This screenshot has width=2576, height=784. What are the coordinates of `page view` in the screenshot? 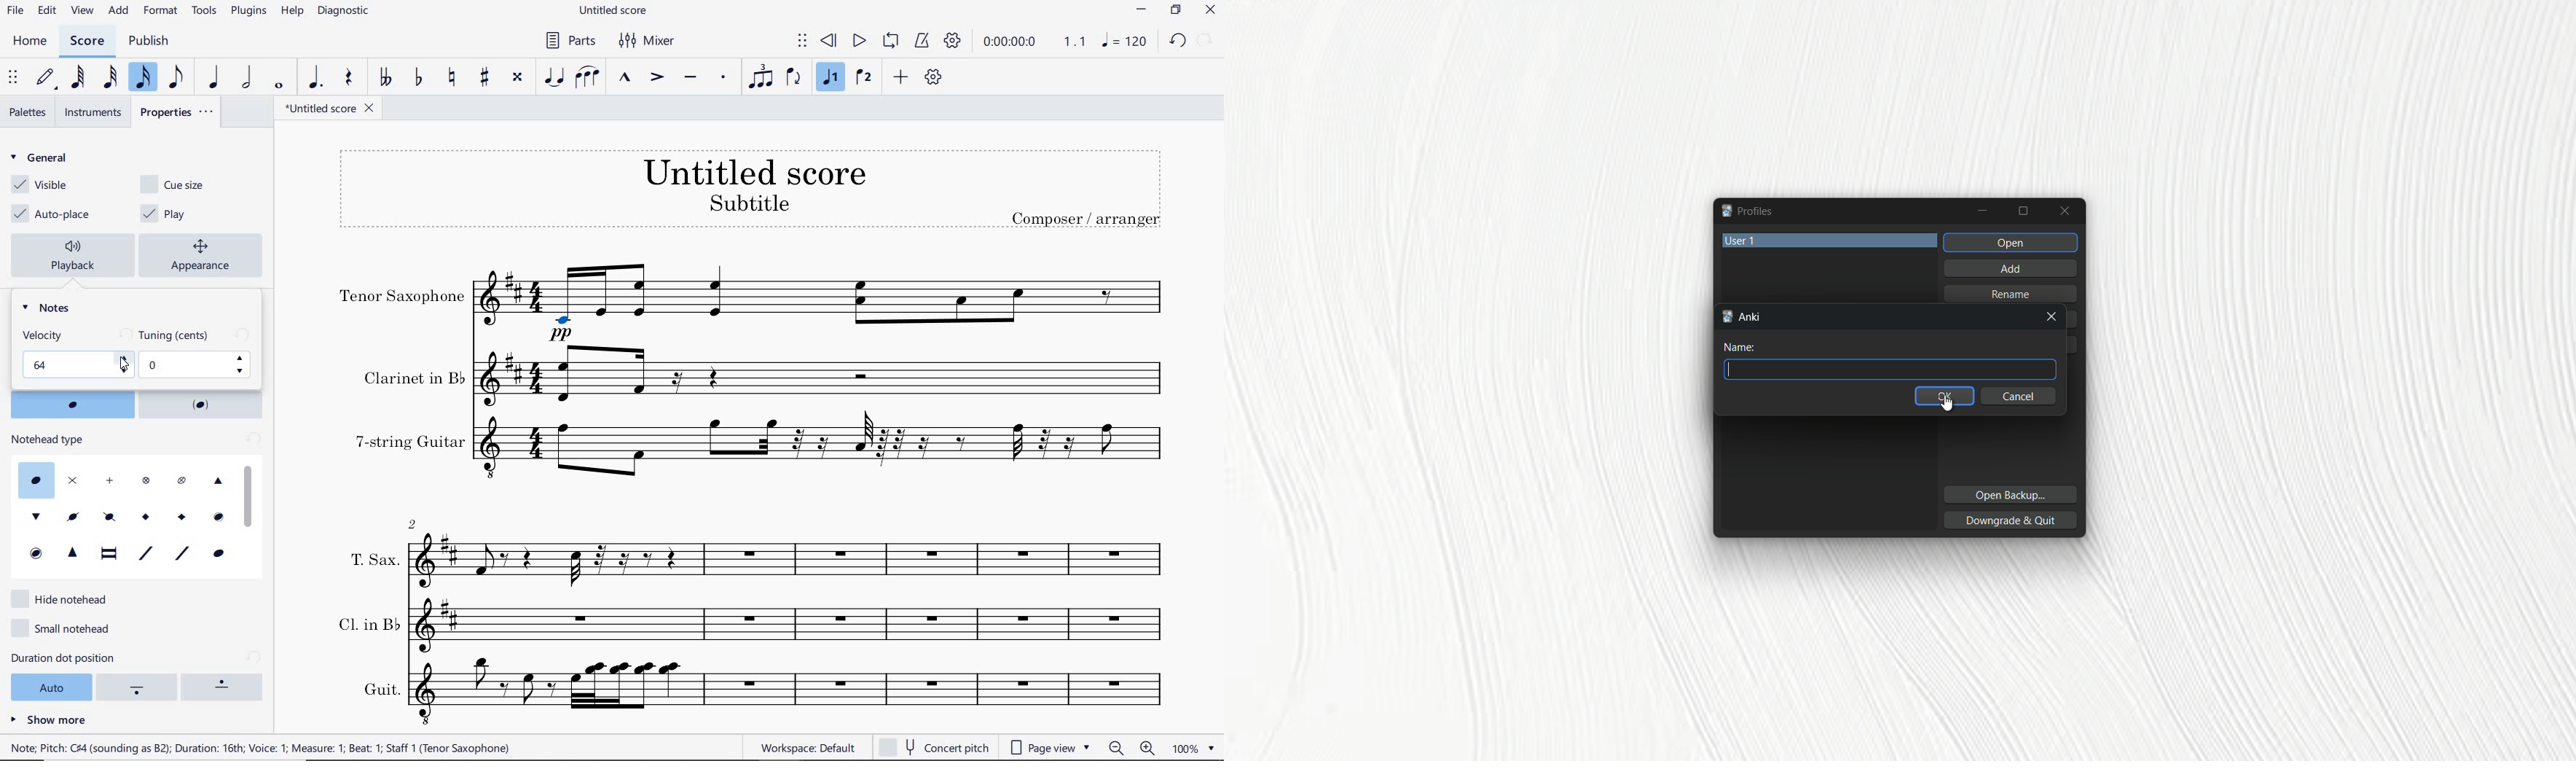 It's located at (1053, 746).